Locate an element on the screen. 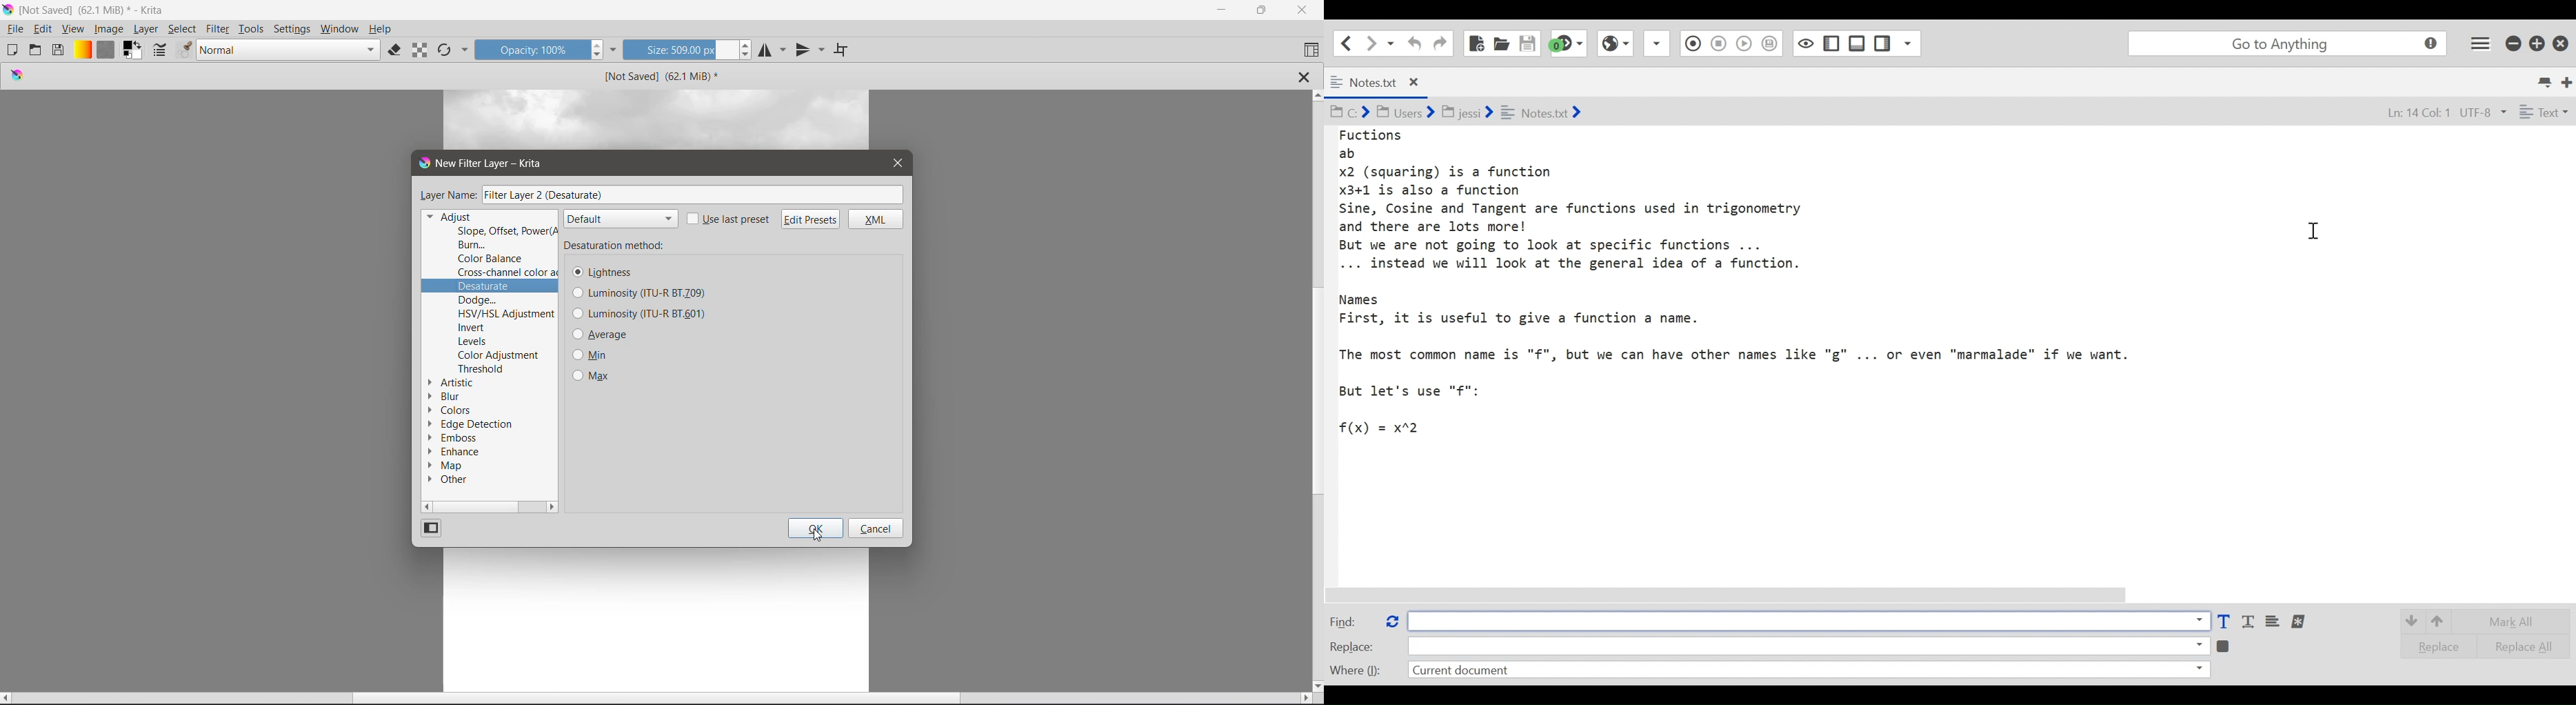 The width and height of the screenshot is (2576, 728). Other is located at coordinates (452, 480).